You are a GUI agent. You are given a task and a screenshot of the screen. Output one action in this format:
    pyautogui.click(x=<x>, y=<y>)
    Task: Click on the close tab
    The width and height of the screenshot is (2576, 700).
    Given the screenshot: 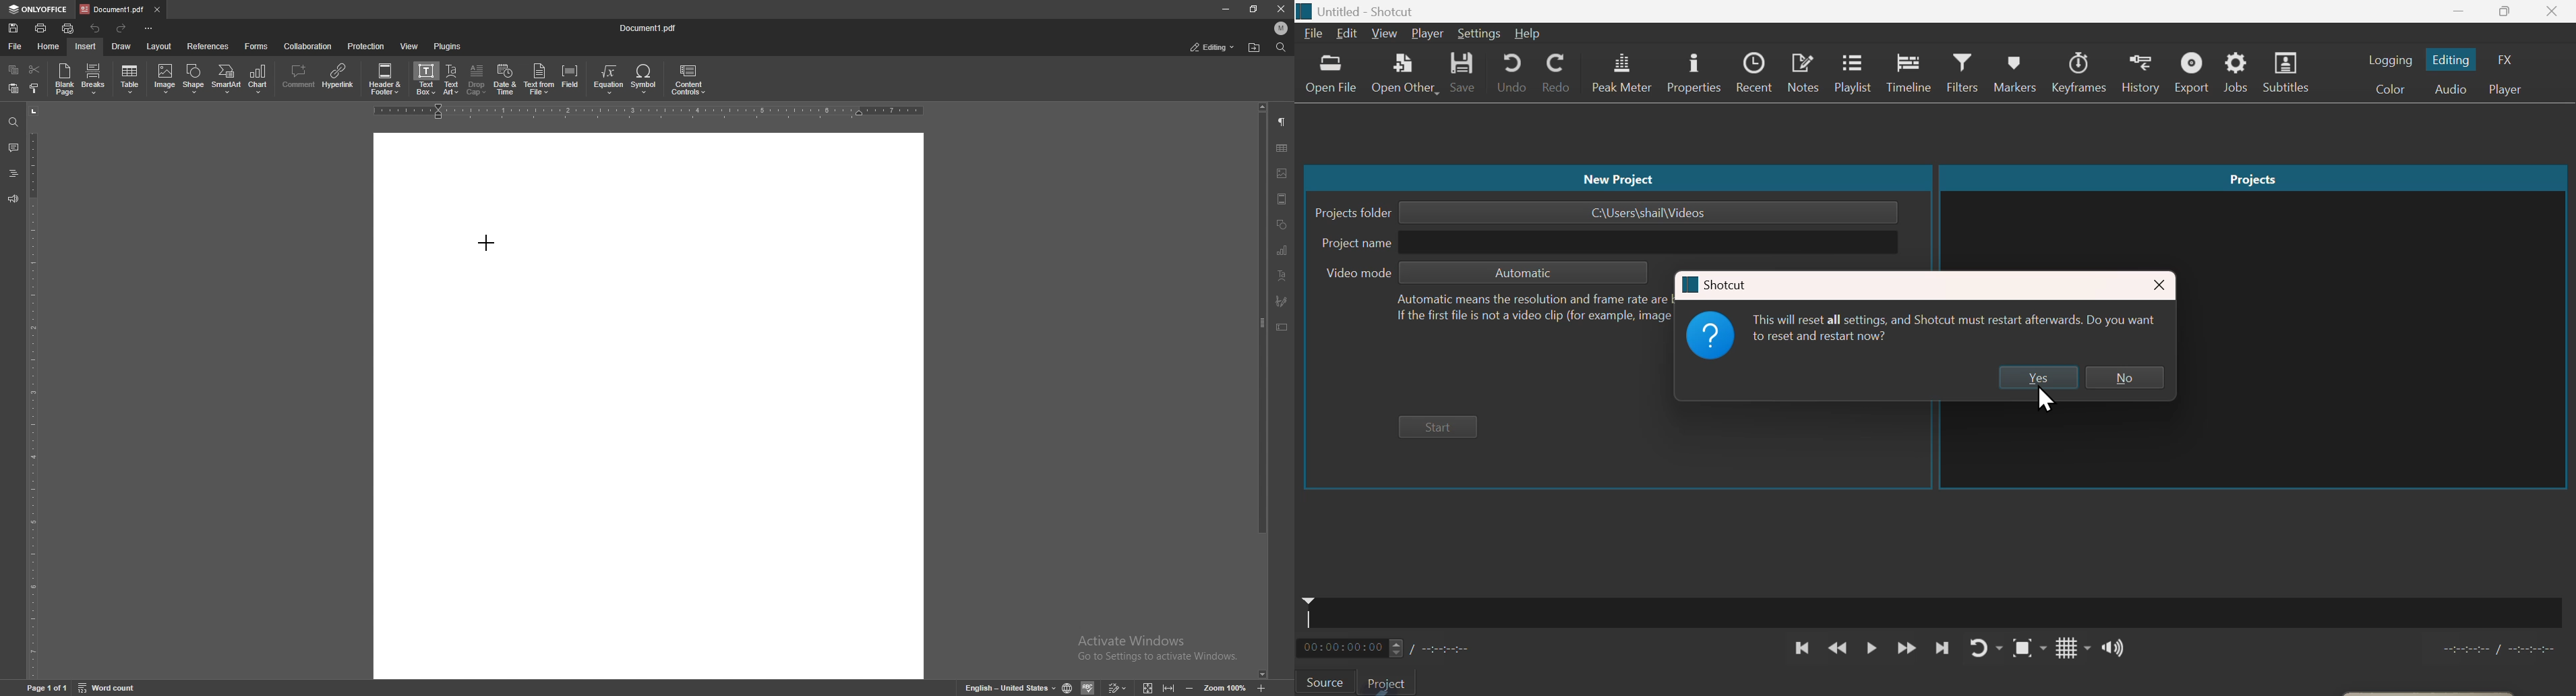 What is the action you would take?
    pyautogui.click(x=156, y=9)
    